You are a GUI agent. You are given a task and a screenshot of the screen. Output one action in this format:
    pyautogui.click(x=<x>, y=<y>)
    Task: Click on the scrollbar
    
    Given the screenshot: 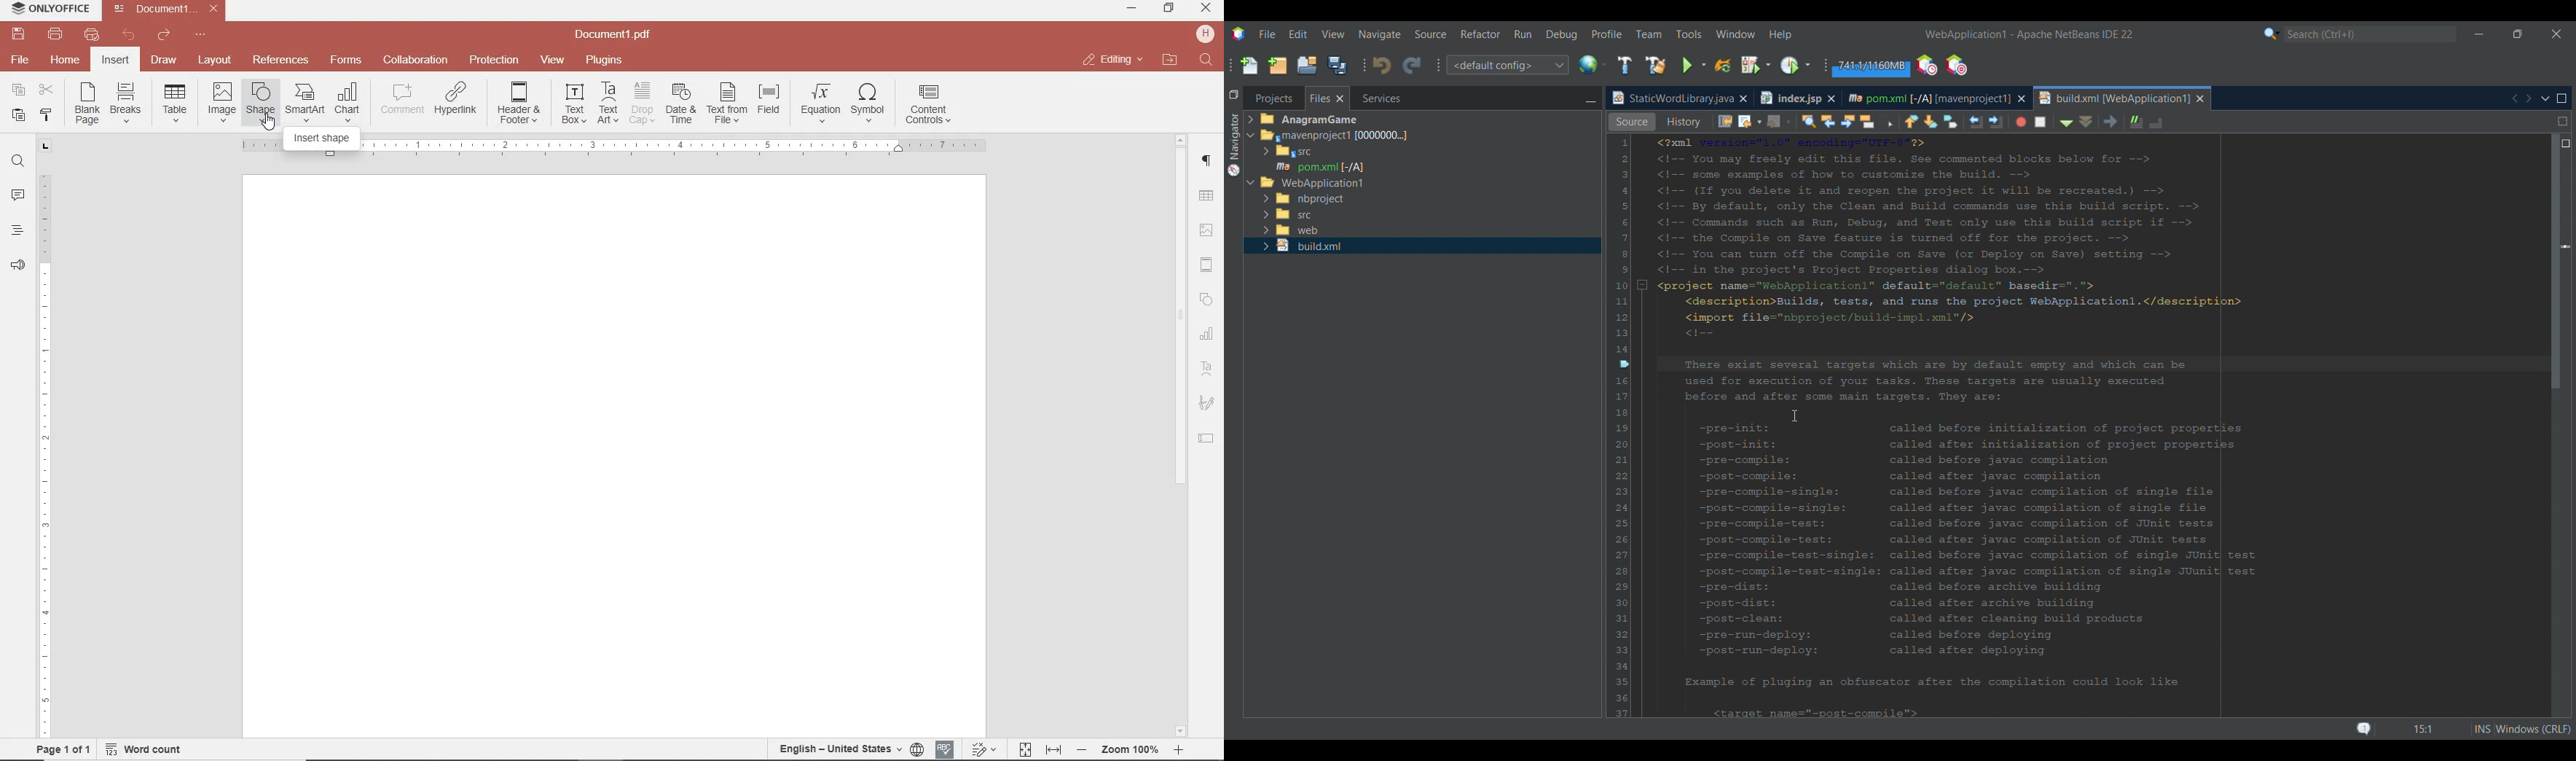 What is the action you would take?
    pyautogui.click(x=1178, y=435)
    